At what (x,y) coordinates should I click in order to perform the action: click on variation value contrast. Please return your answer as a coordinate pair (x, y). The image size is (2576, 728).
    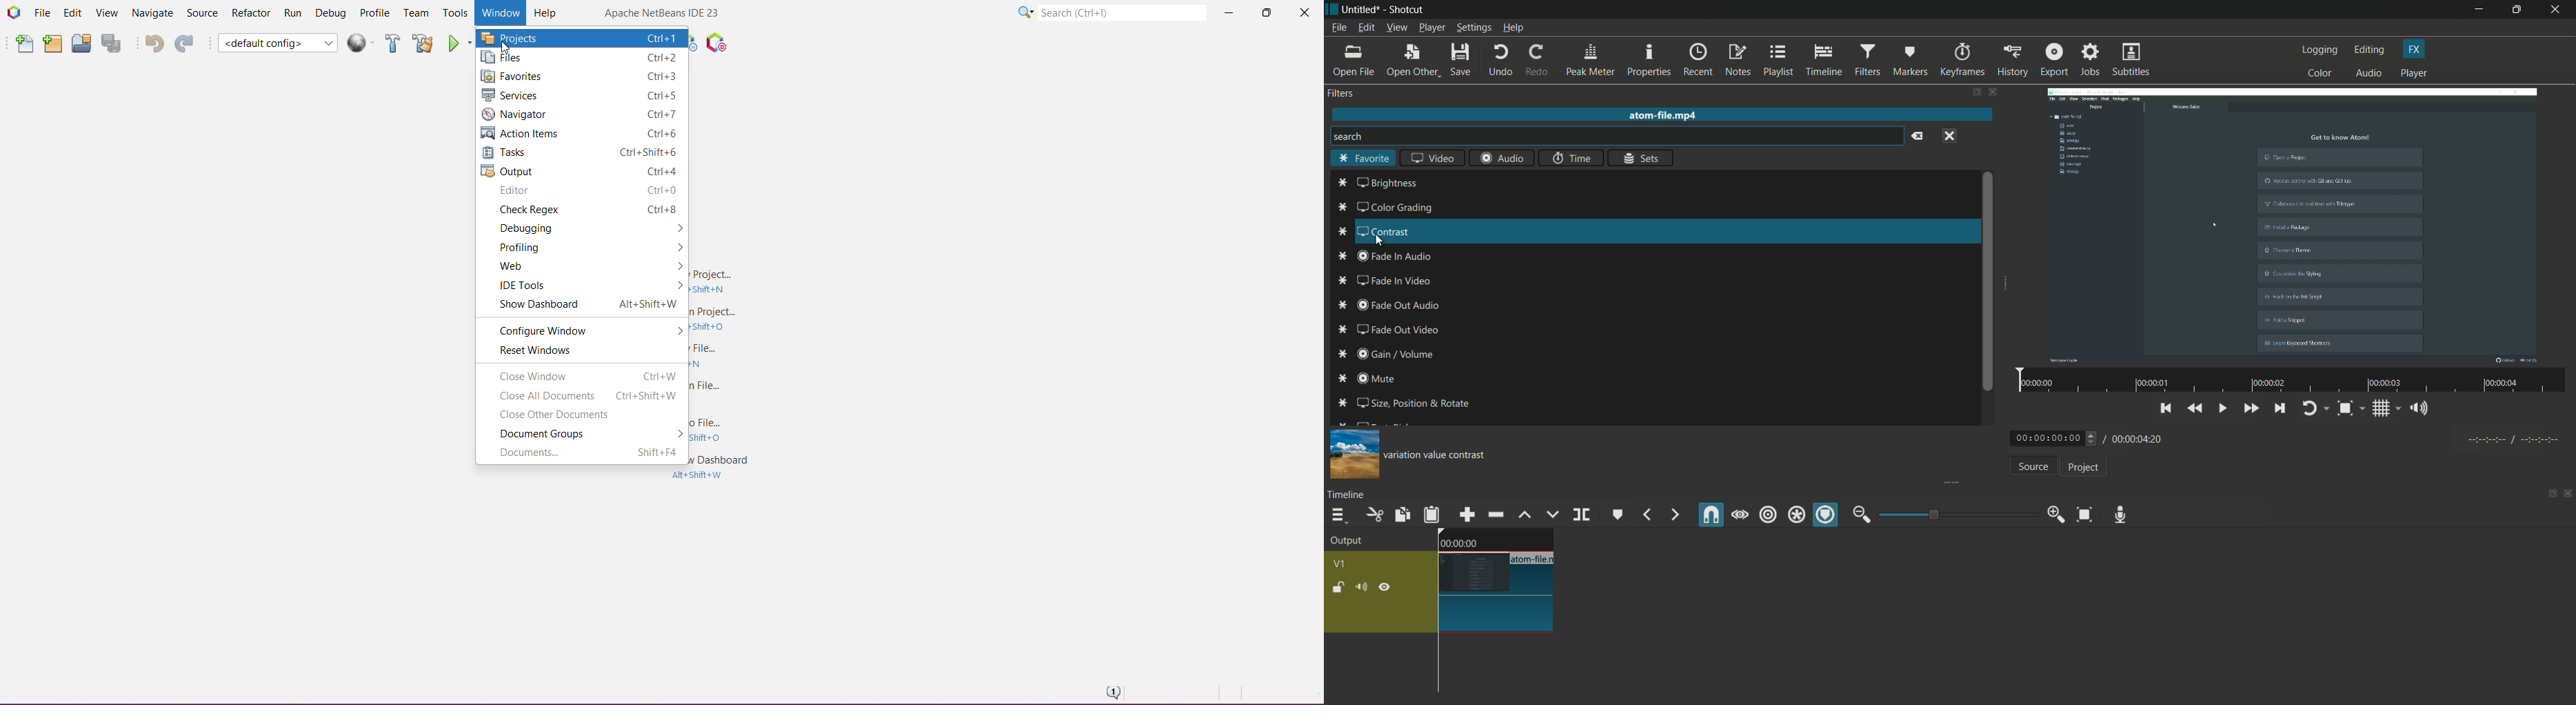
    Looking at the image, I should click on (1439, 456).